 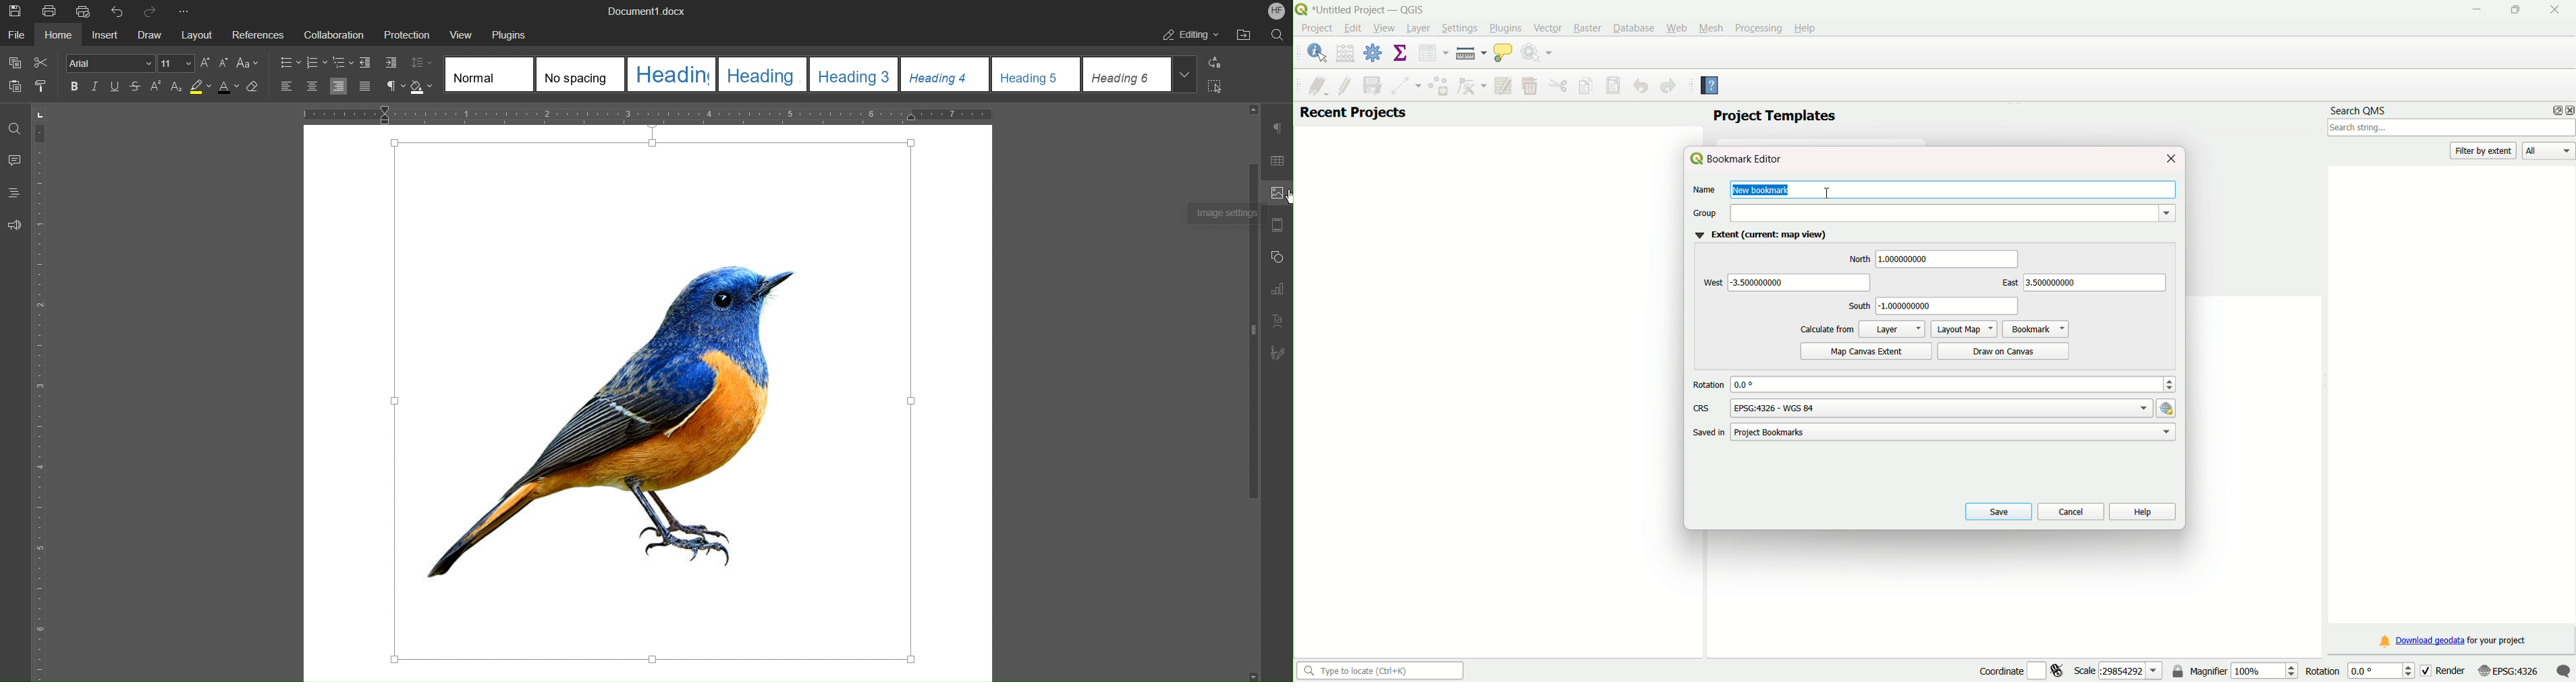 I want to click on Minimize, so click(x=2475, y=11).